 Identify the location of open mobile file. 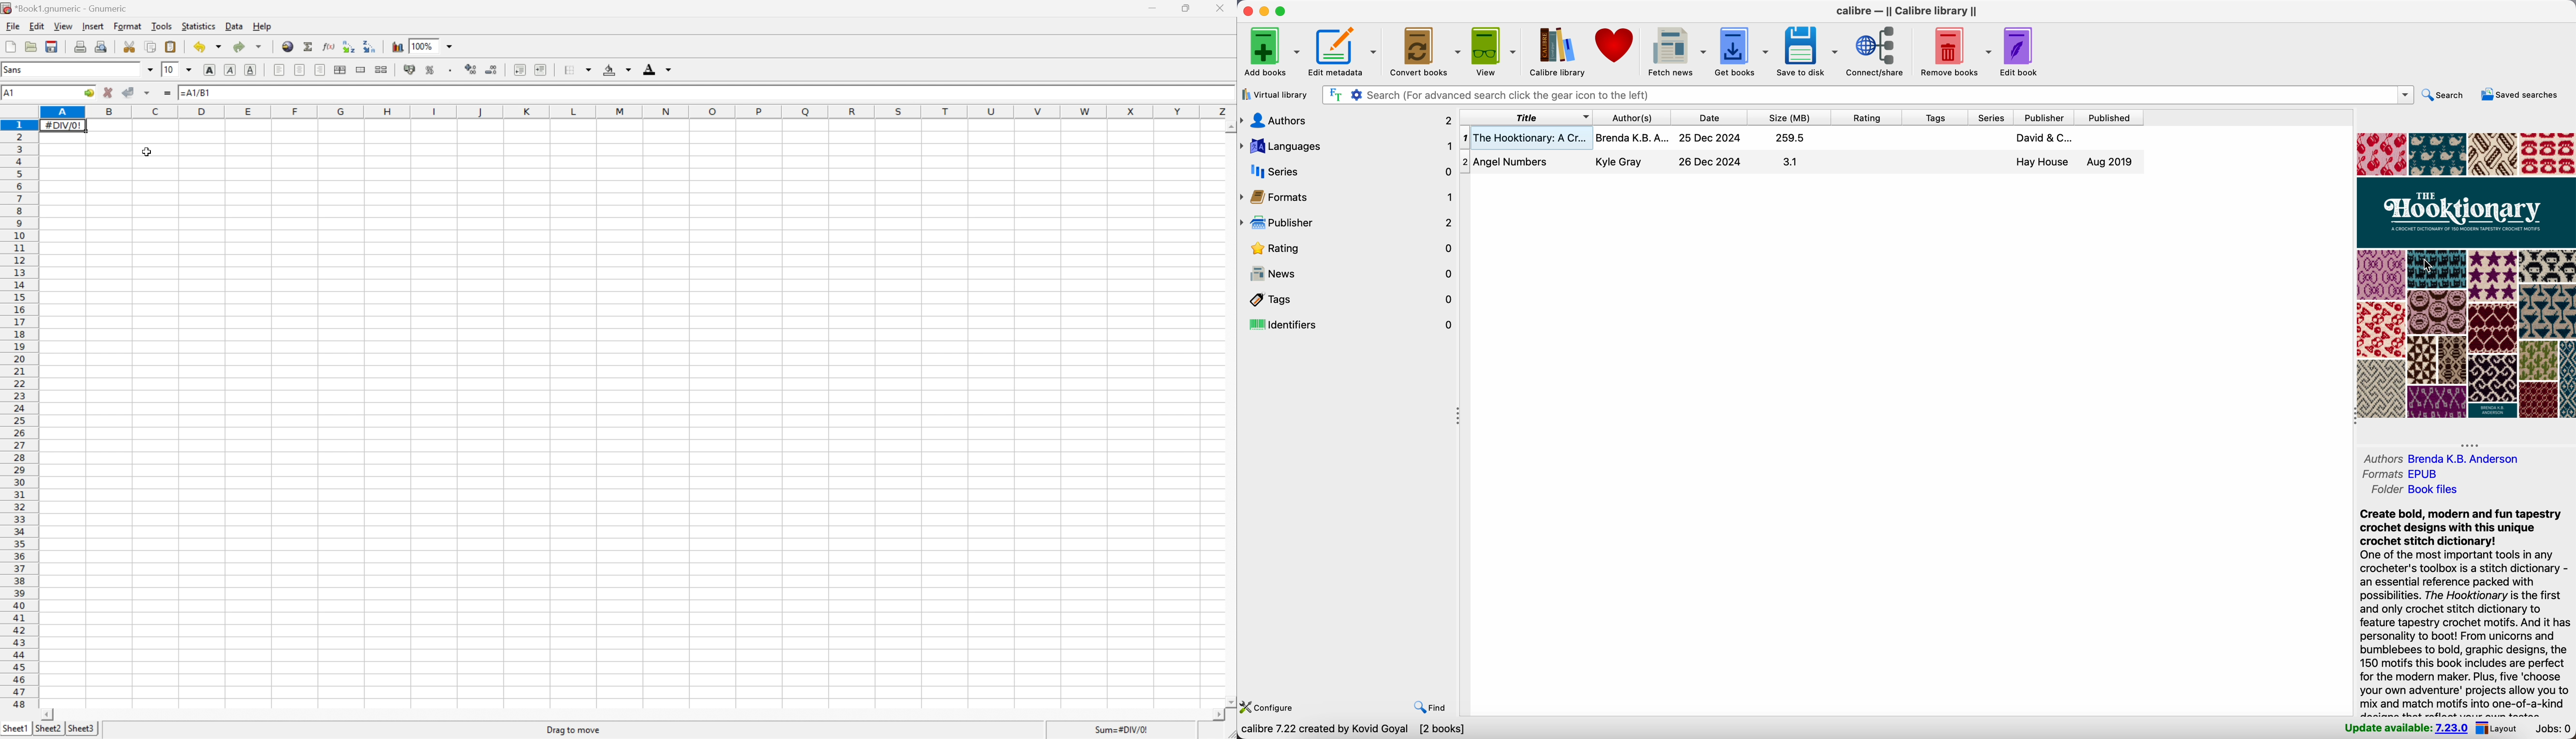
(32, 47).